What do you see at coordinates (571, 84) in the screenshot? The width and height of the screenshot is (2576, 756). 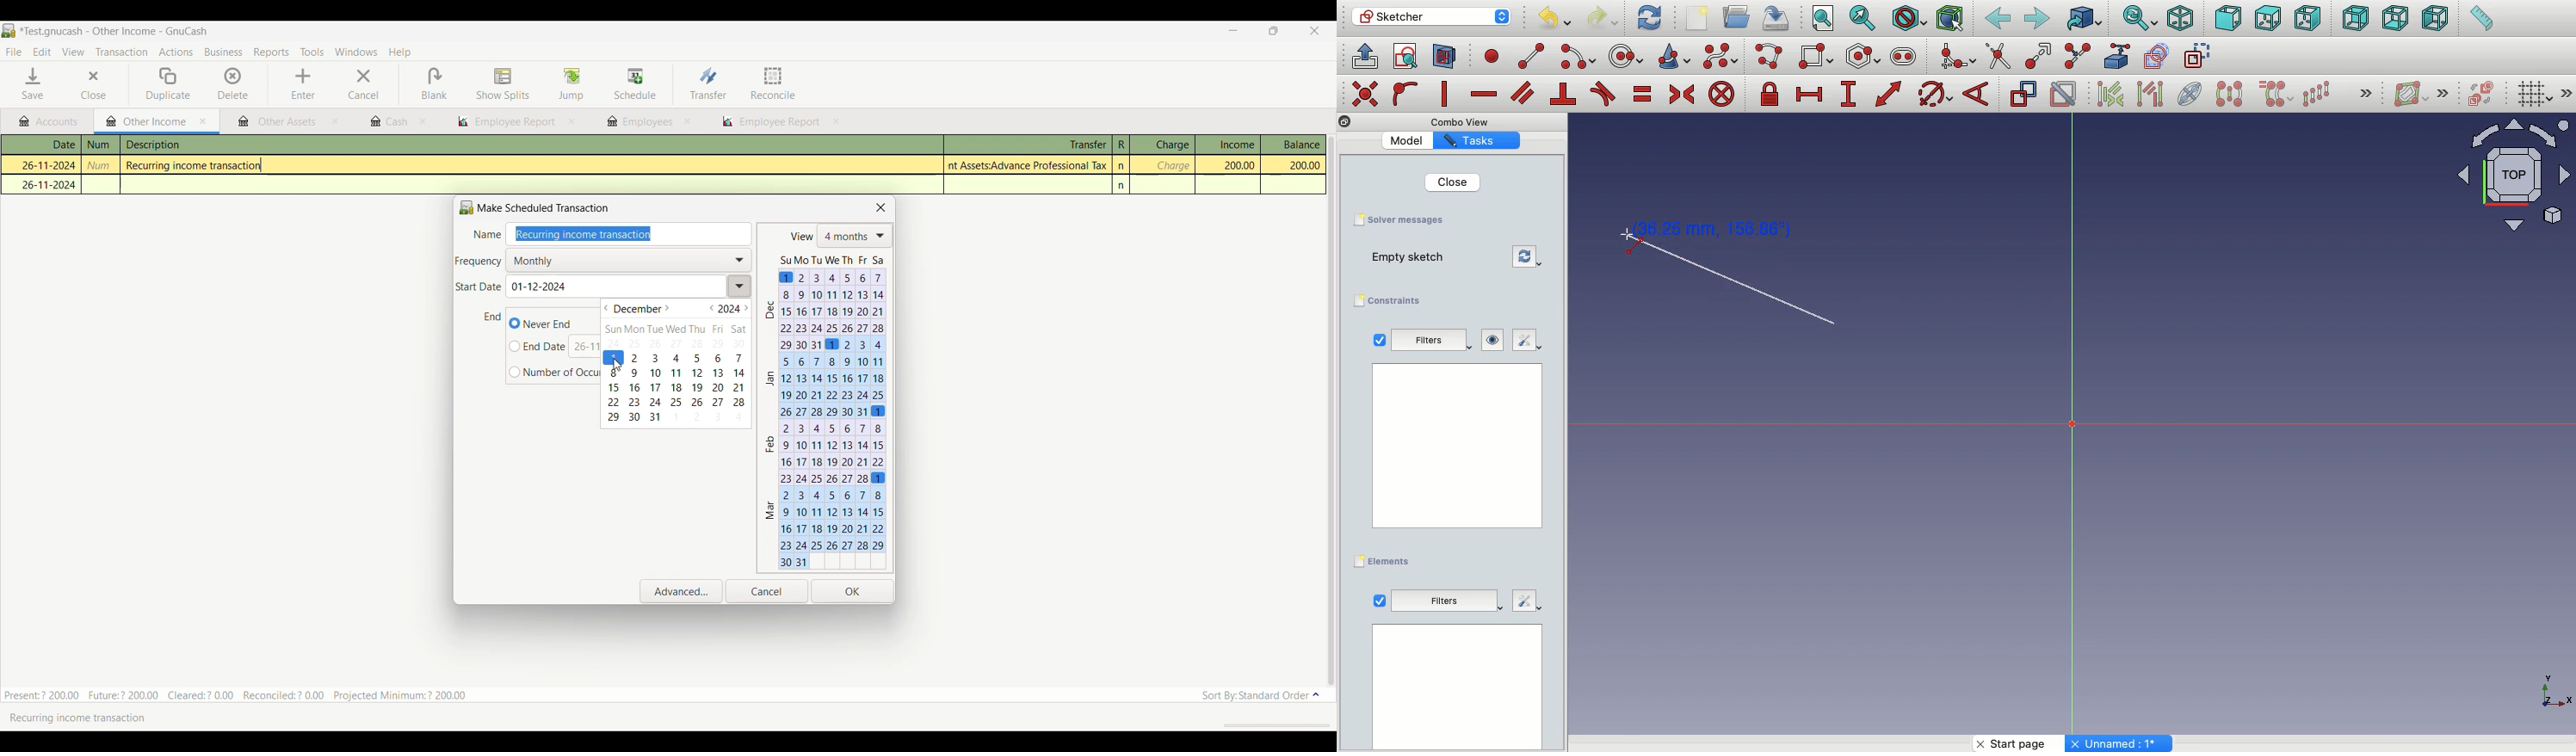 I see `Jump` at bounding box center [571, 84].